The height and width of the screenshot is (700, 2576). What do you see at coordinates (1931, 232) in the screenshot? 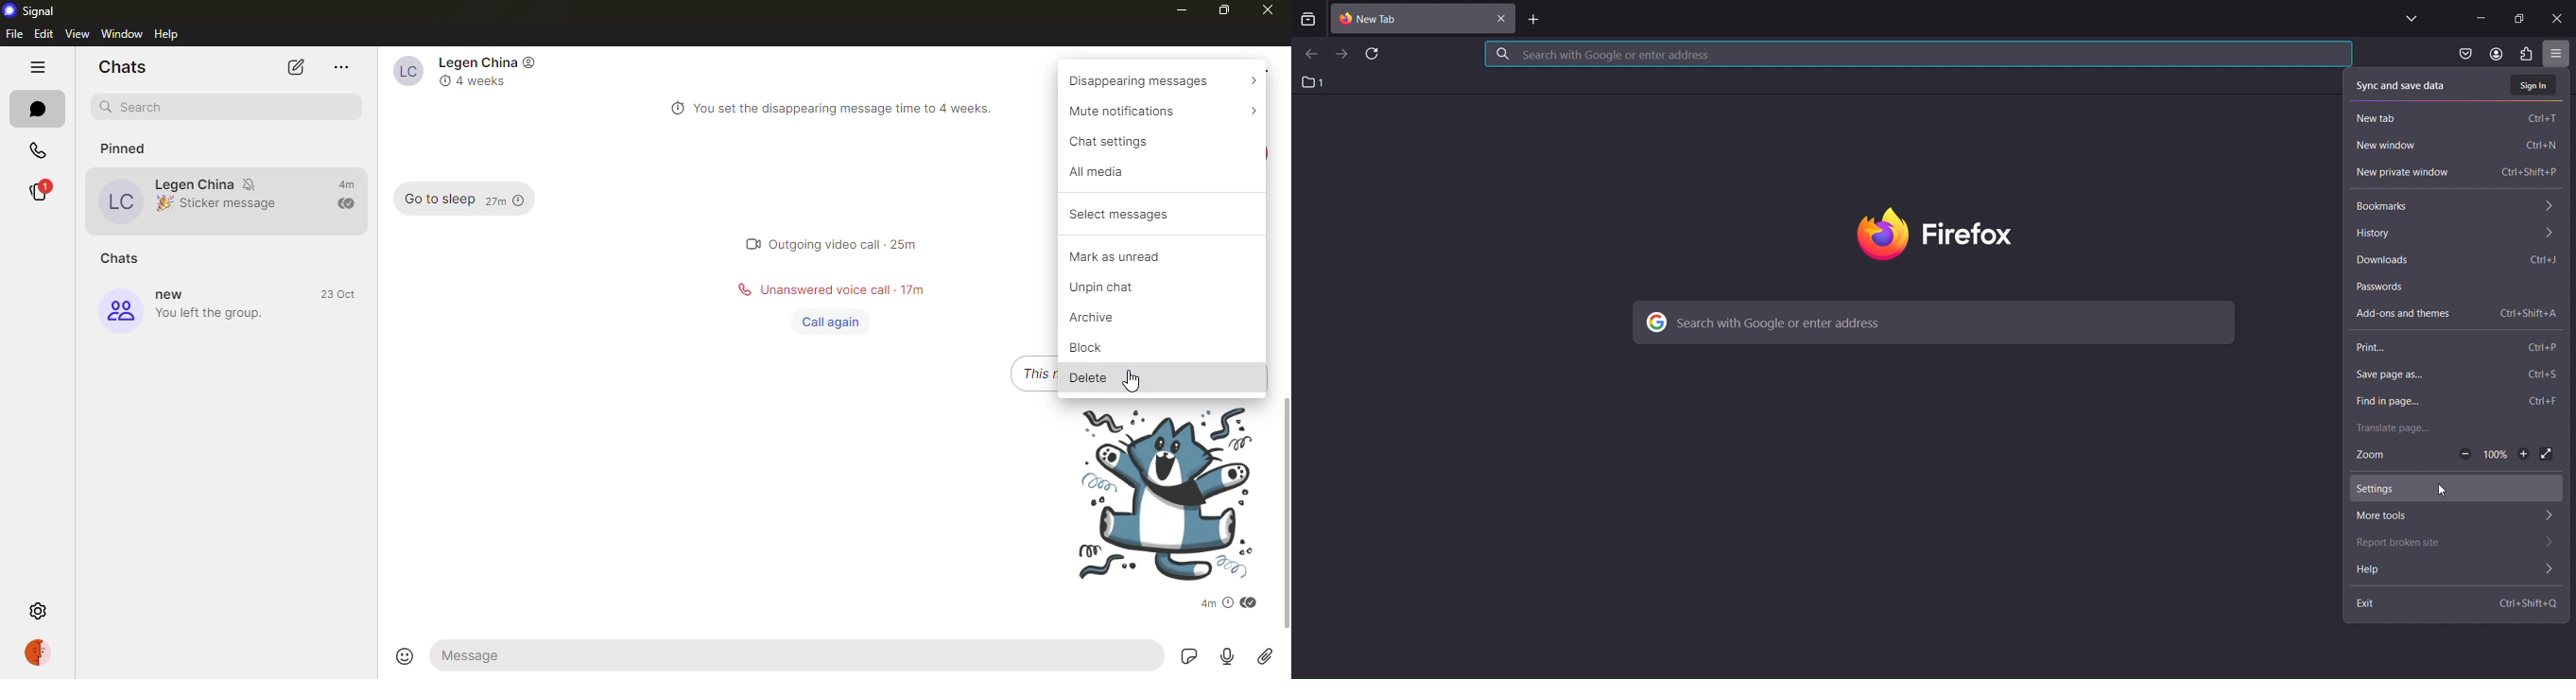
I see `firefox` at bounding box center [1931, 232].